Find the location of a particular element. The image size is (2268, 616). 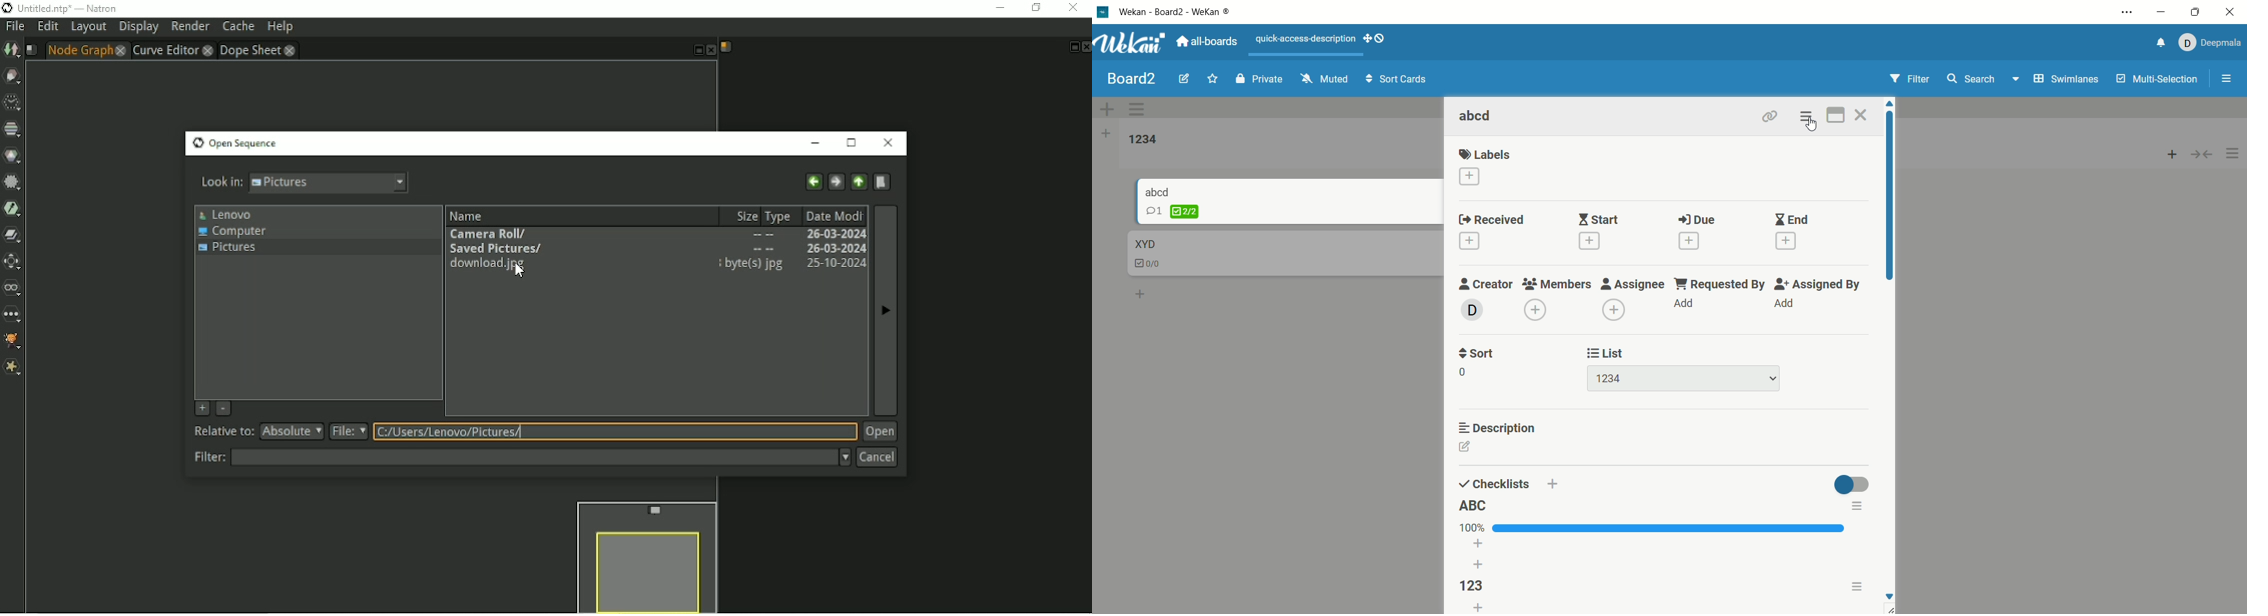

options is located at coordinates (2127, 11).